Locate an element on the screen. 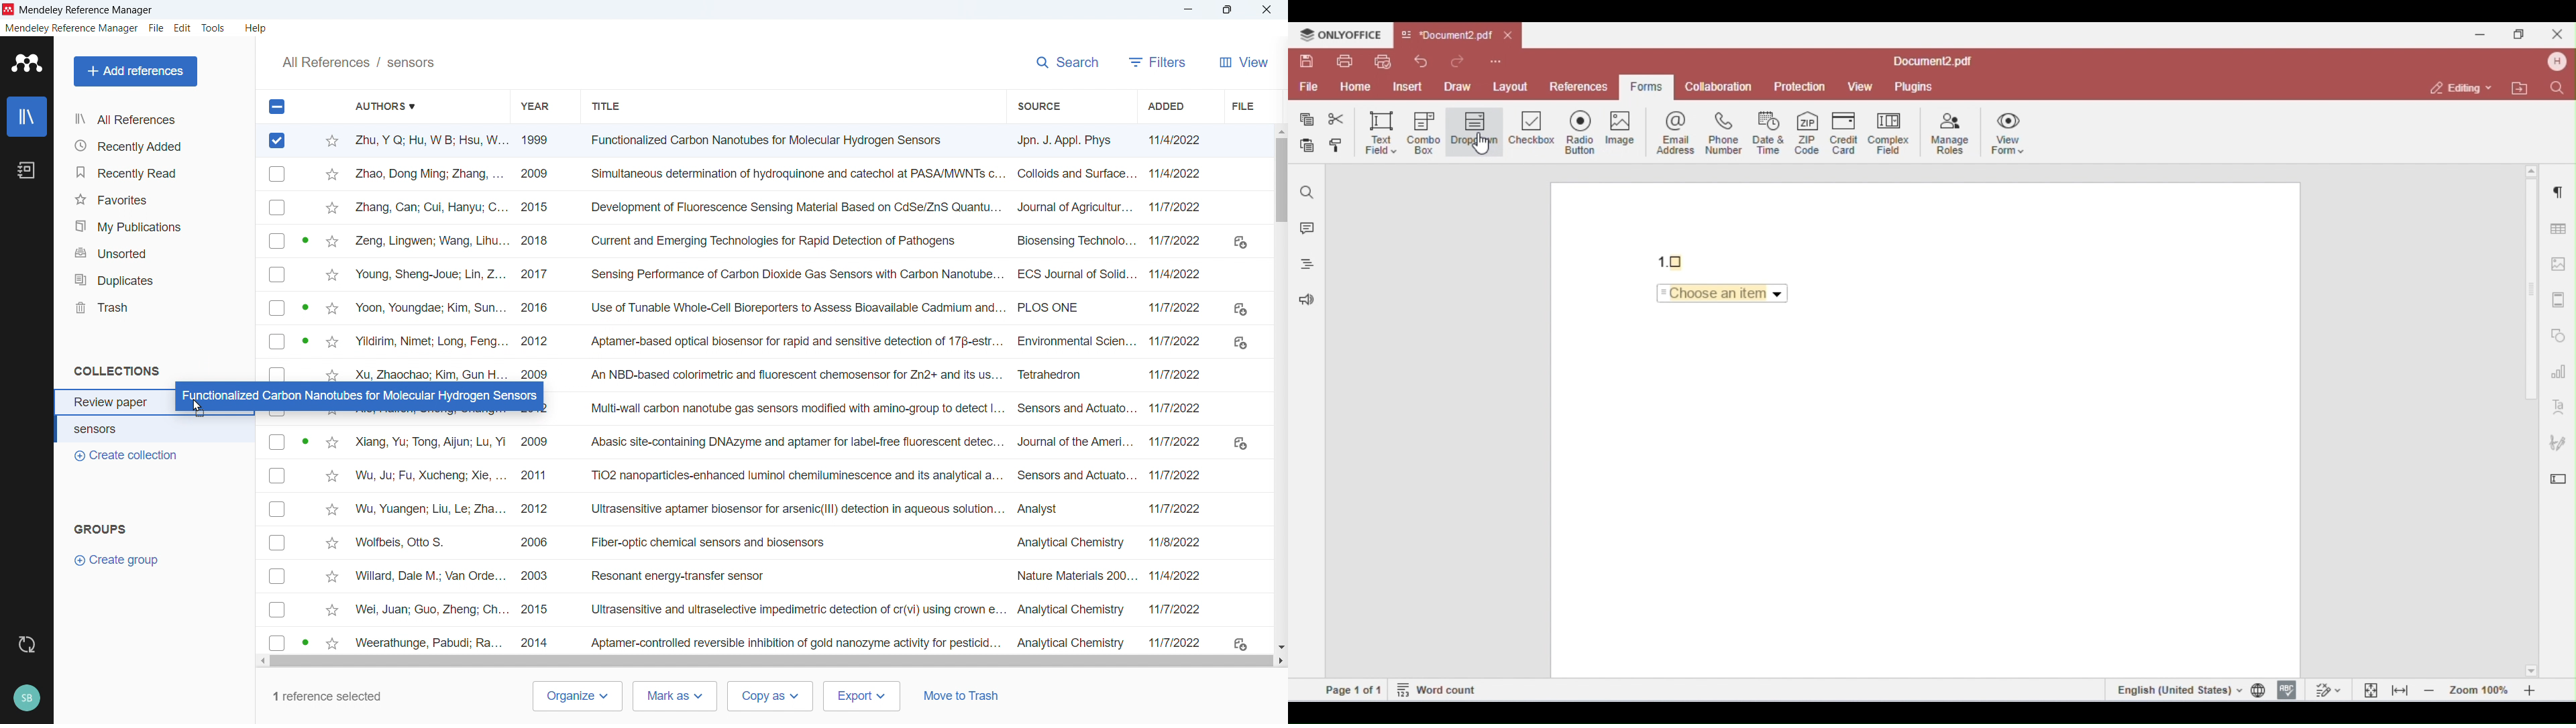 The width and height of the screenshot is (2576, 728). Sort by authors  is located at coordinates (392, 106).